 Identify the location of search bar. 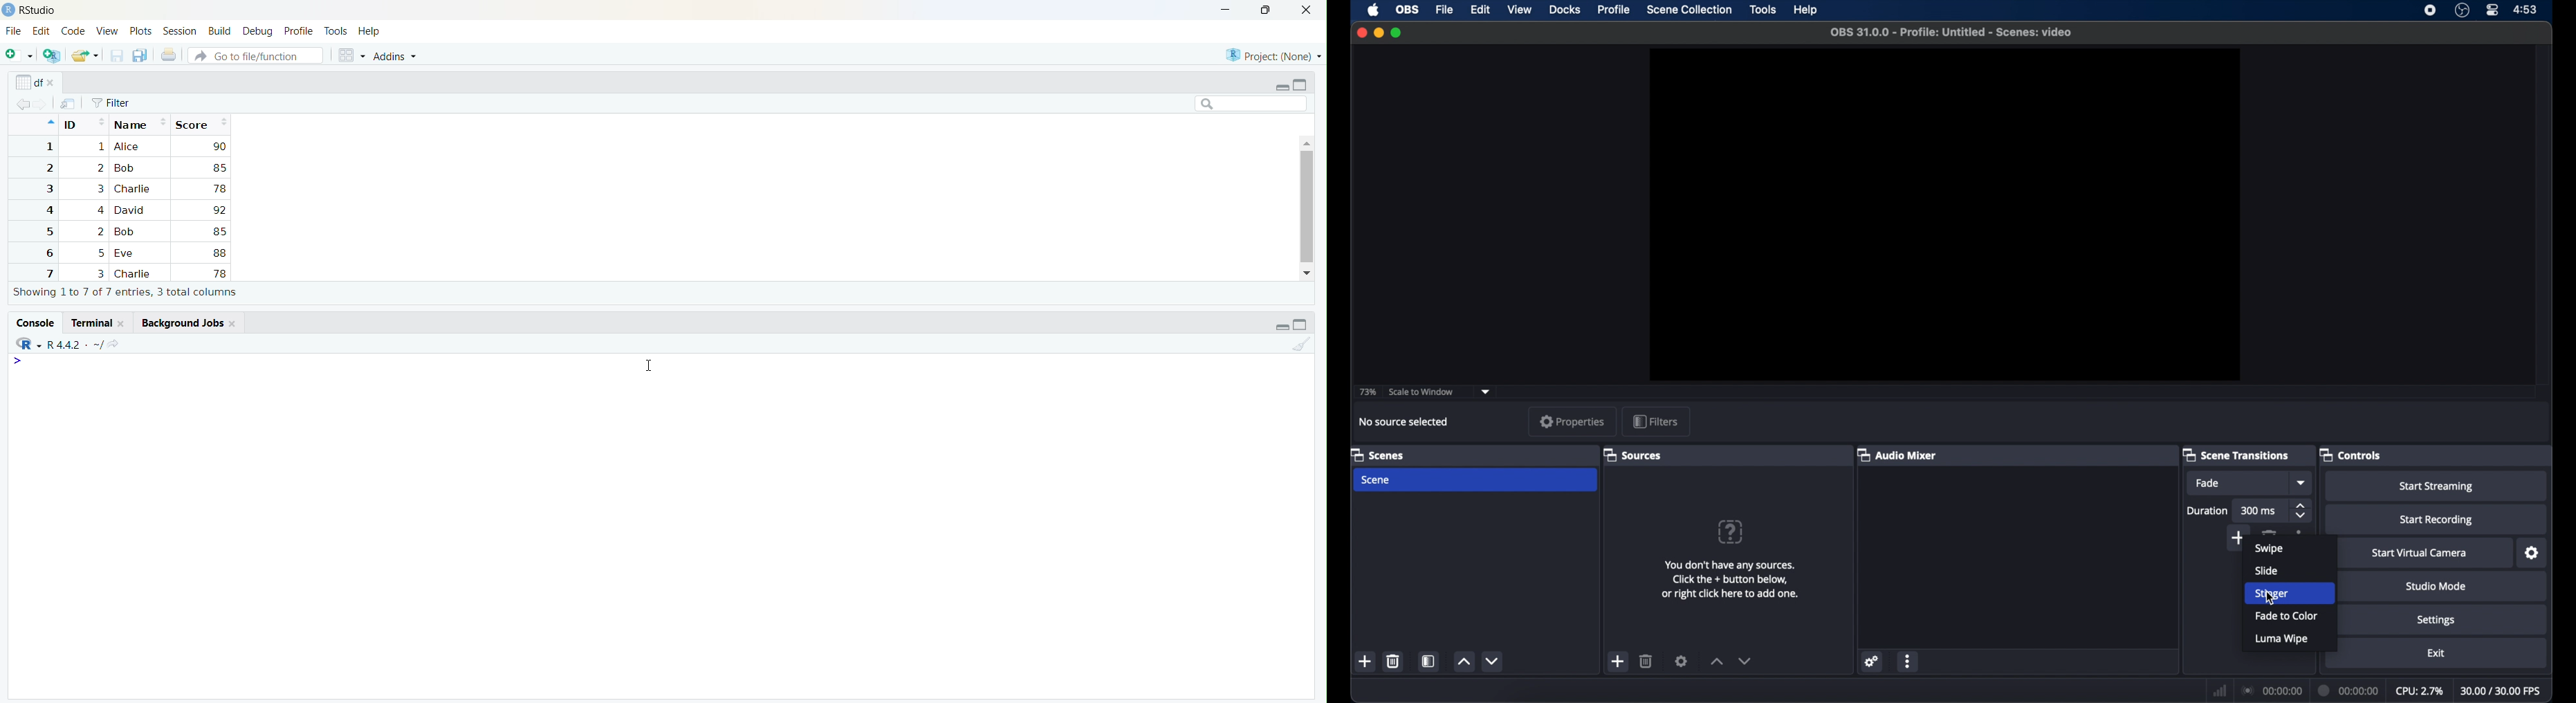
(1251, 103).